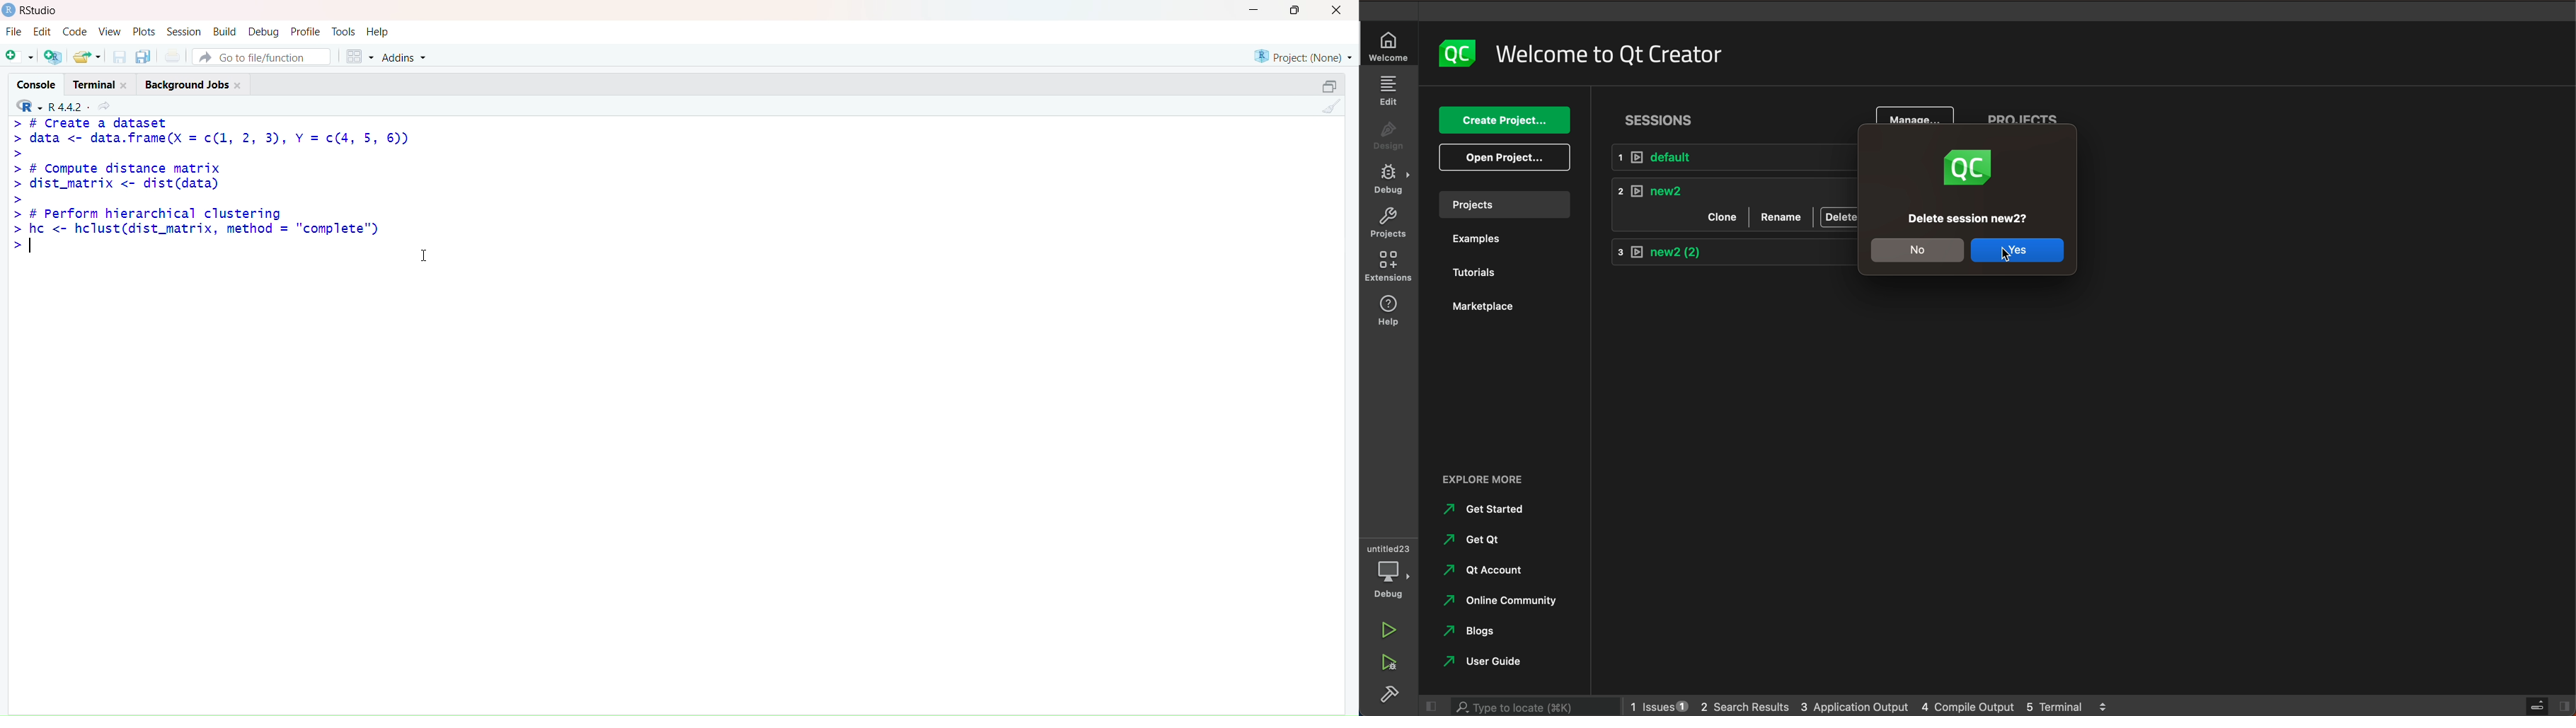 This screenshot has width=2576, height=728. Describe the element at coordinates (191, 82) in the screenshot. I see `Background Jobs` at that location.